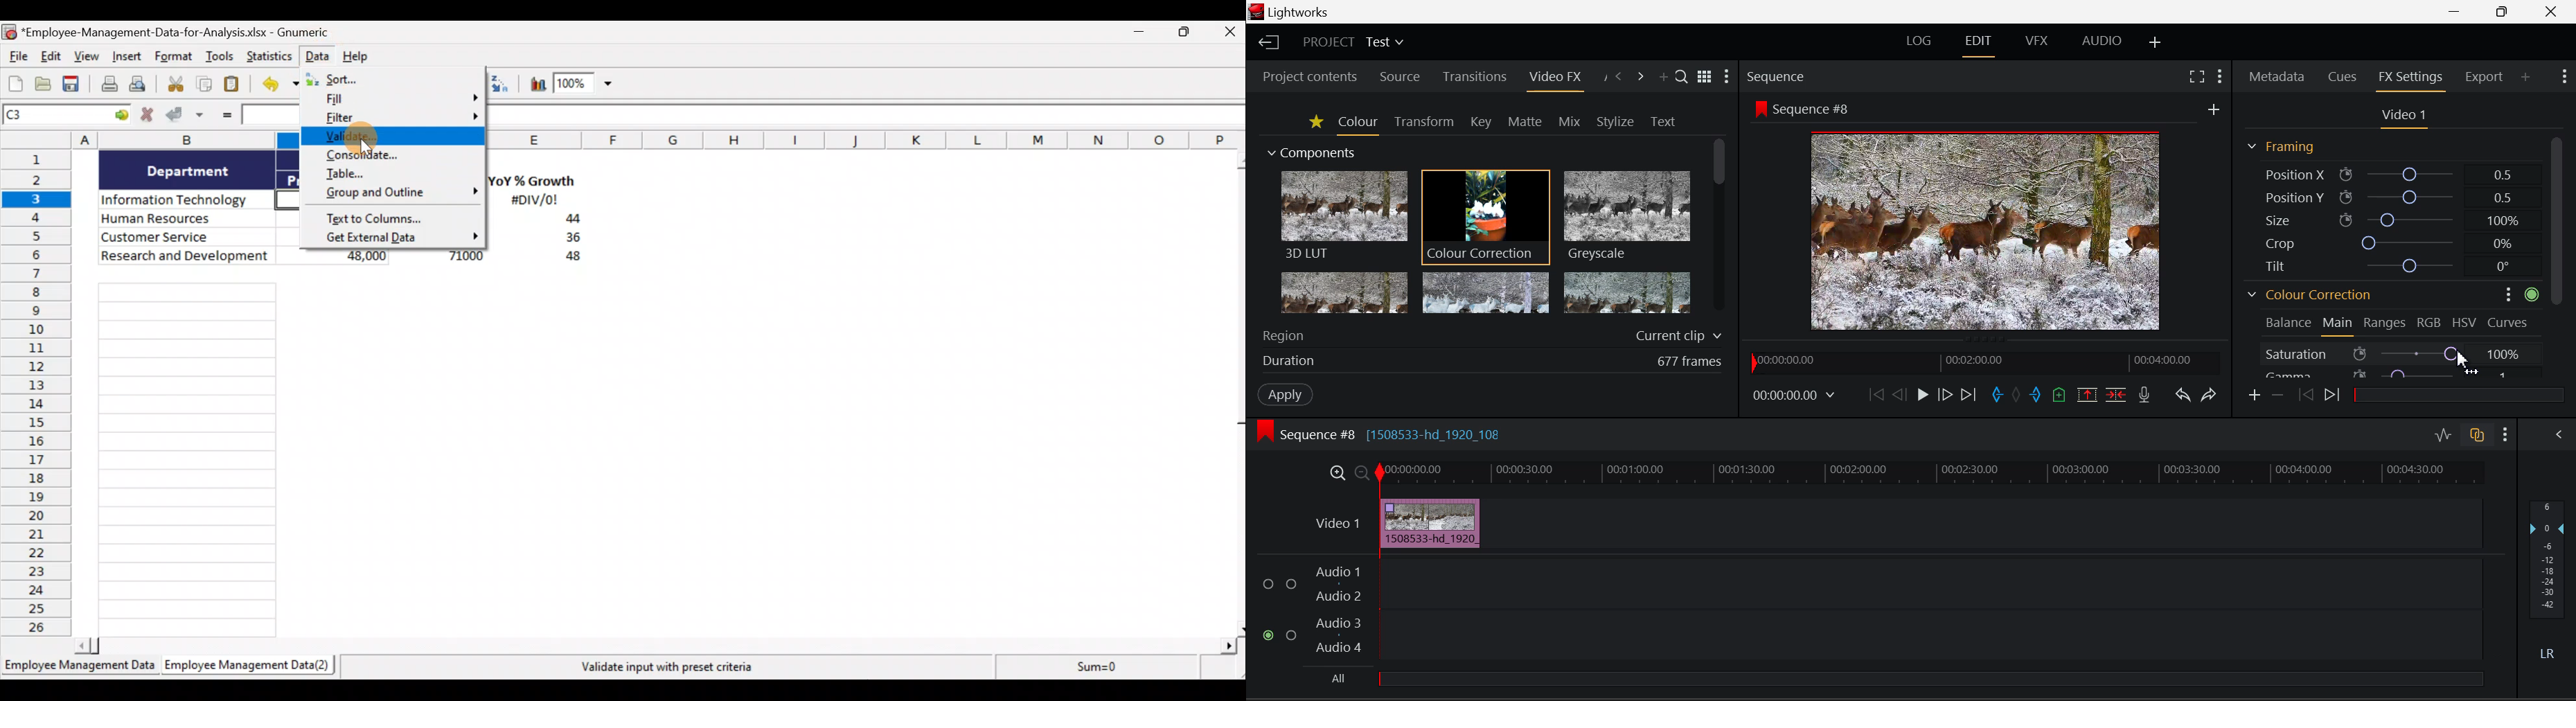  What do you see at coordinates (1928, 637) in the screenshot?
I see `Audio Input Field` at bounding box center [1928, 637].